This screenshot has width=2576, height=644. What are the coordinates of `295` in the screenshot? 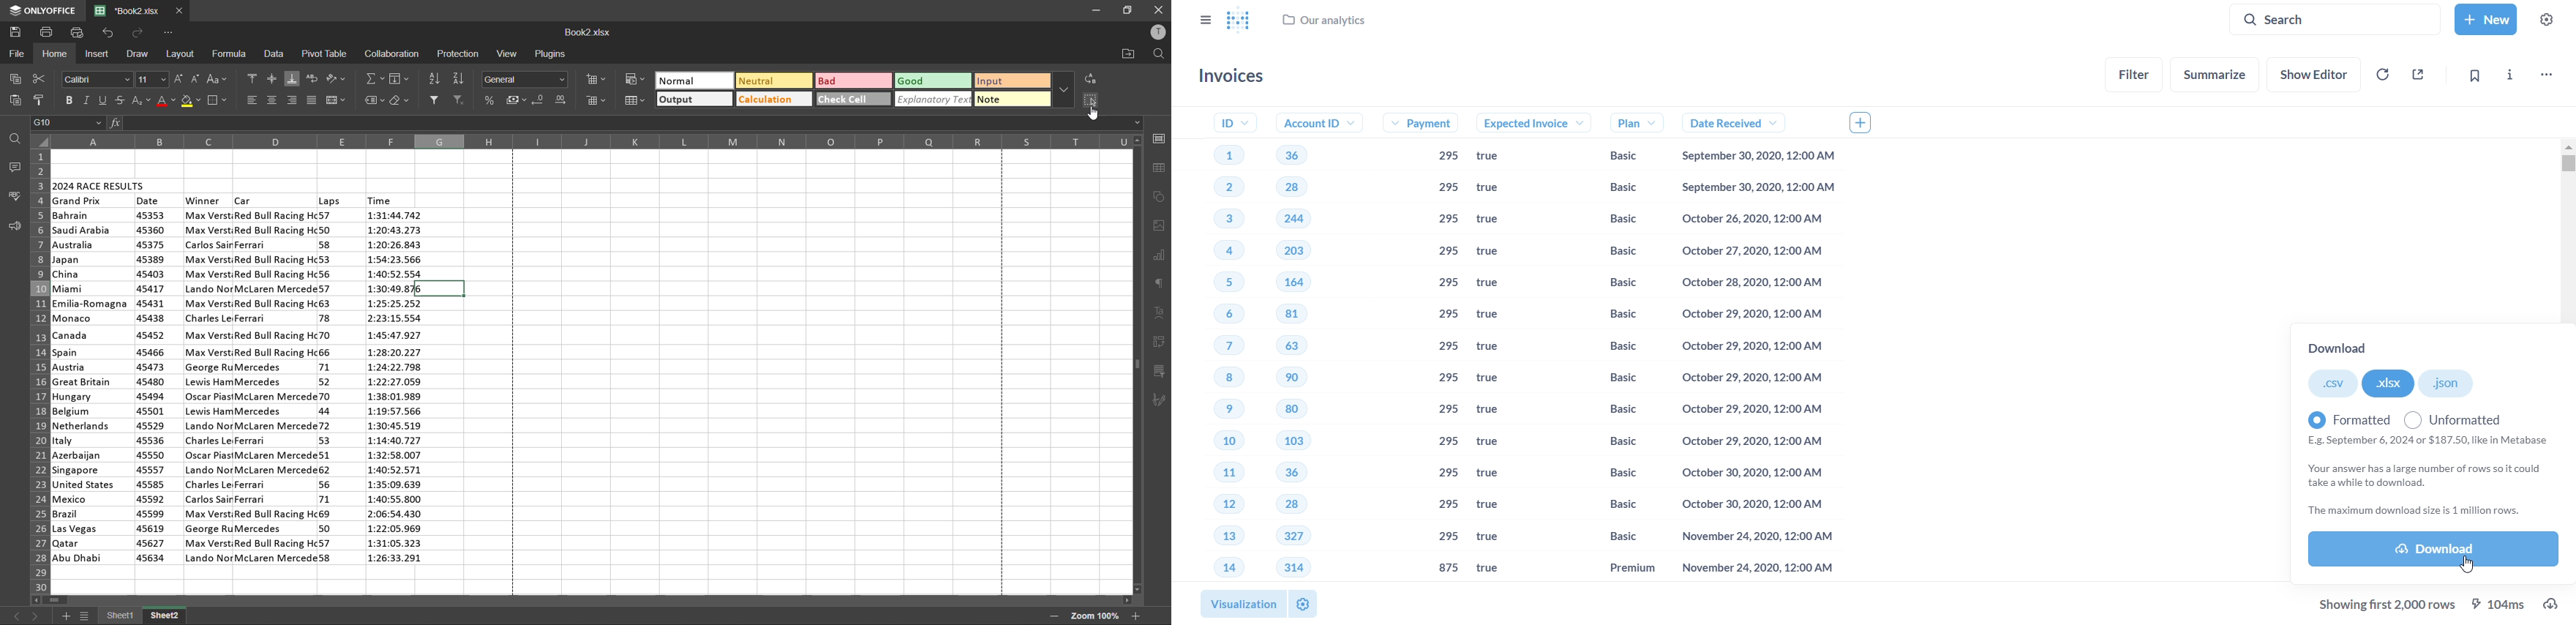 It's located at (1447, 473).